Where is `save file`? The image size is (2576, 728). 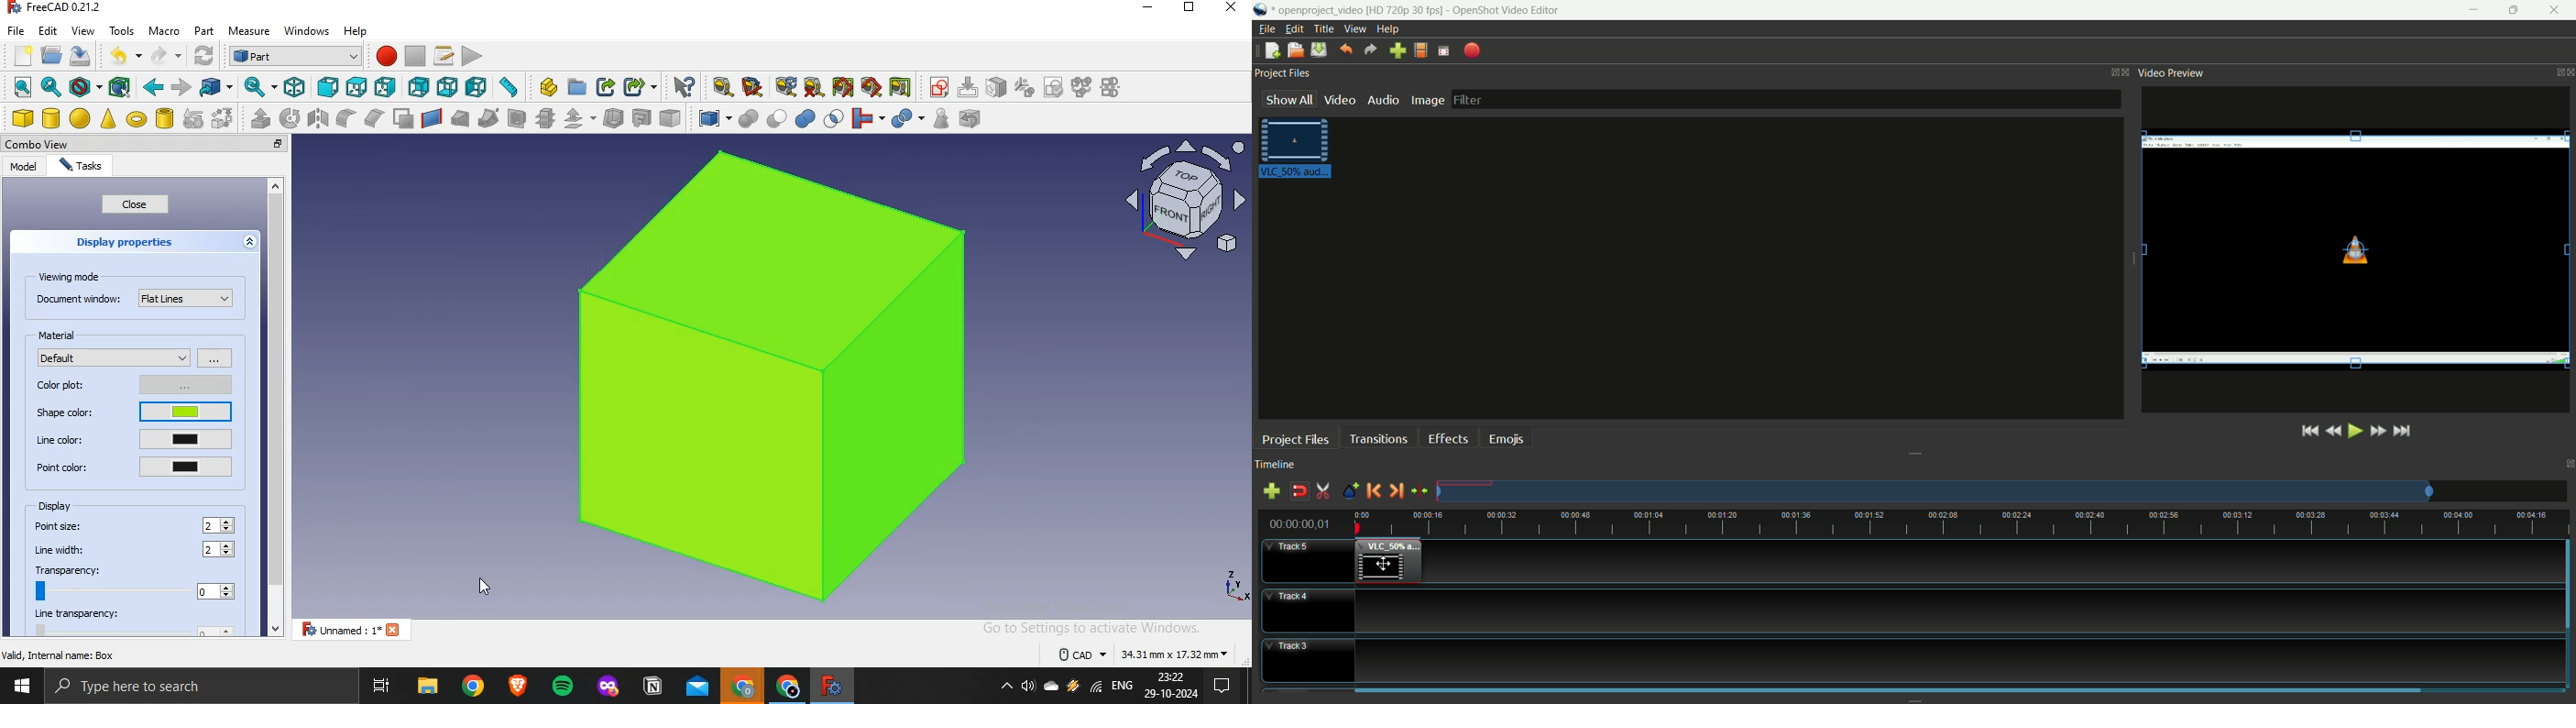 save file is located at coordinates (81, 56).